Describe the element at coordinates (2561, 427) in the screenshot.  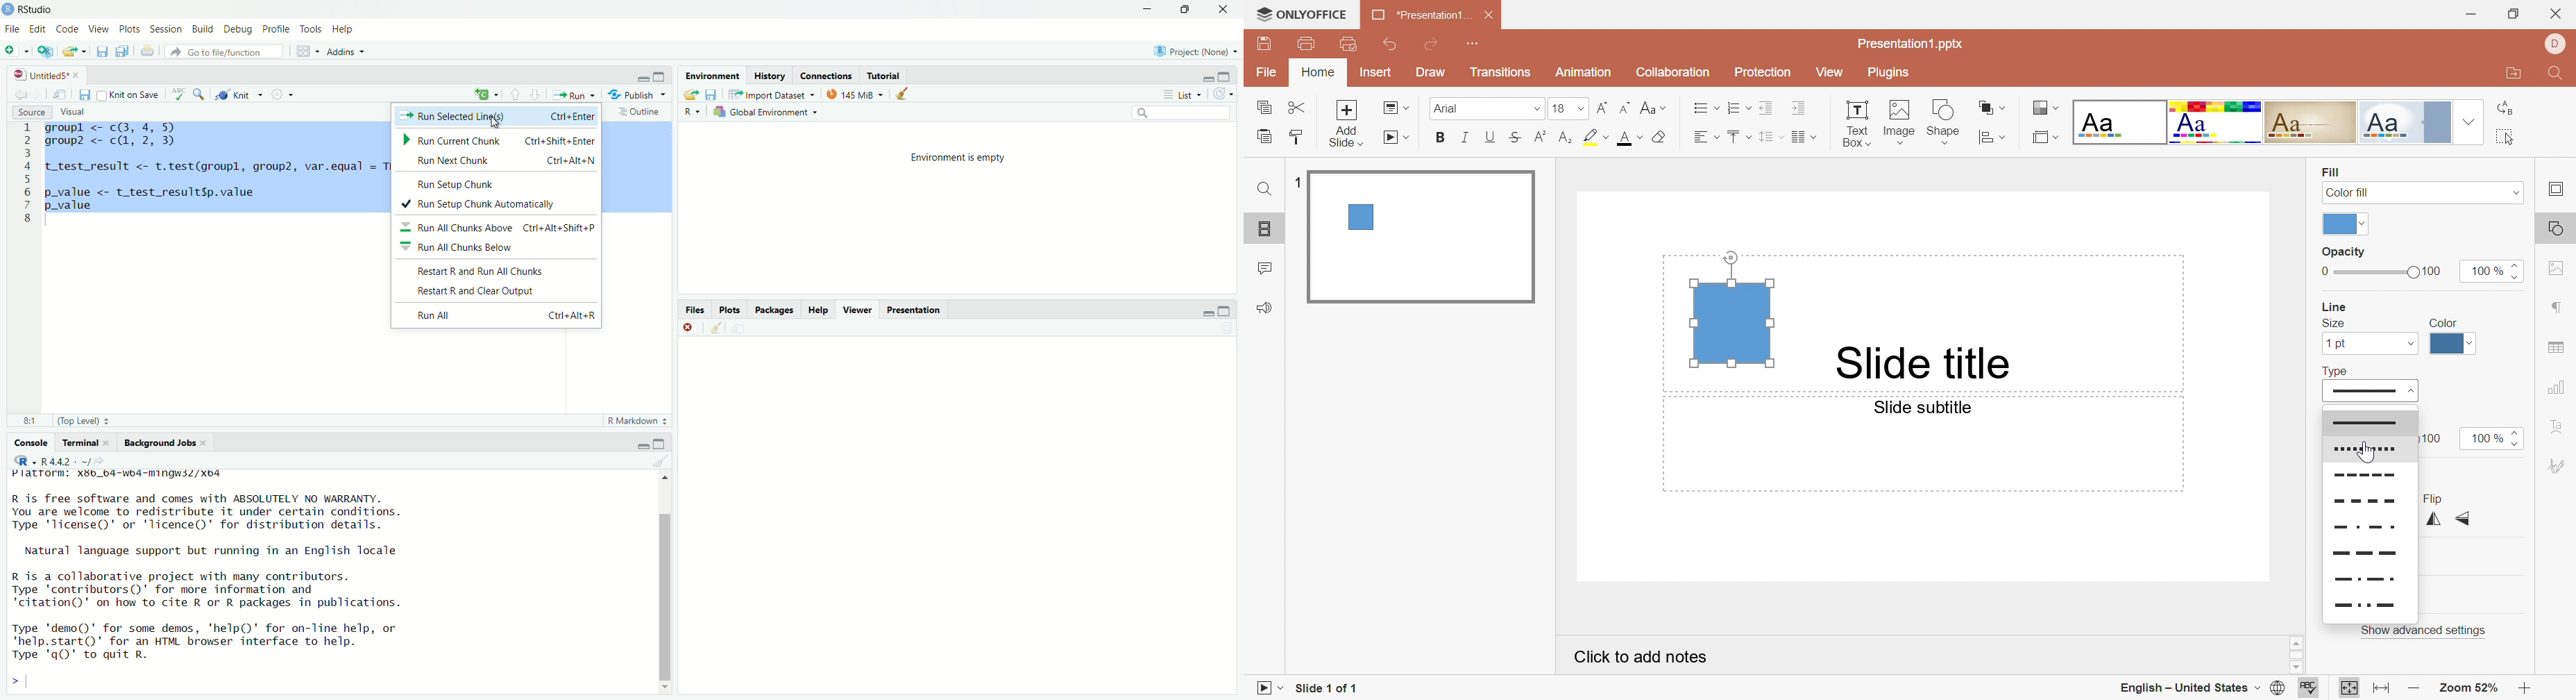
I see `Text Art settings` at that location.